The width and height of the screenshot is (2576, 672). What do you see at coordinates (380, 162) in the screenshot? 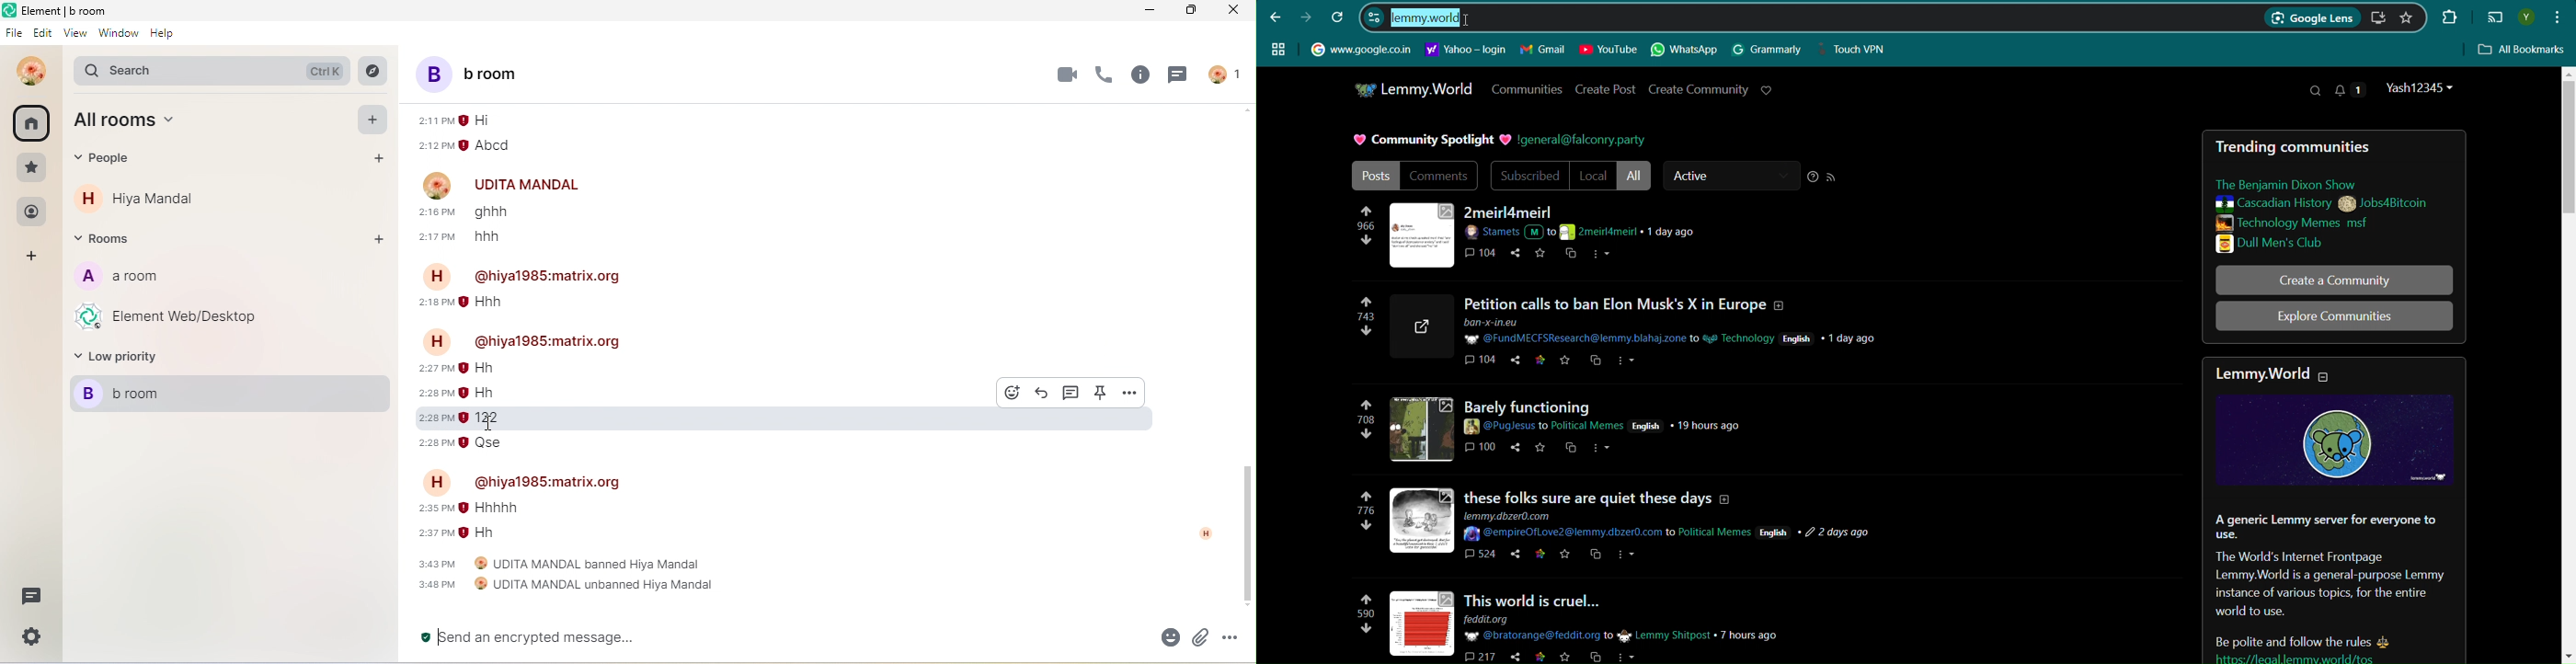
I see `add people` at bounding box center [380, 162].